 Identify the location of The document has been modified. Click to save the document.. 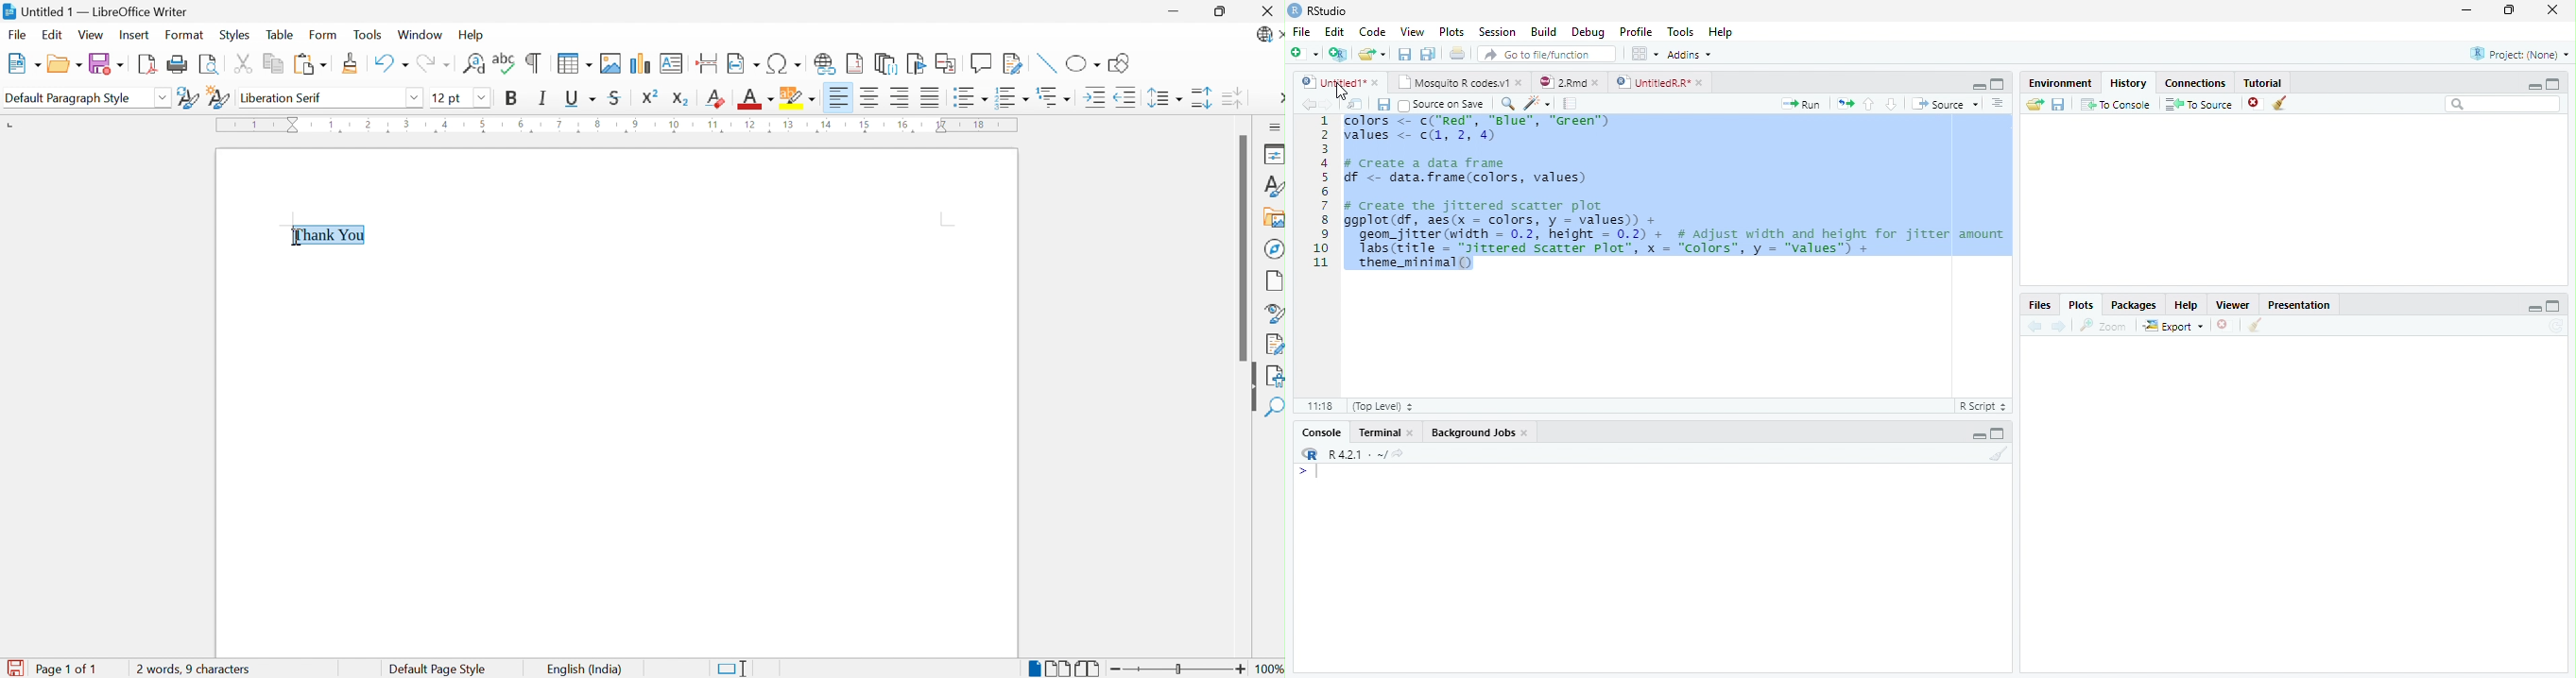
(14, 667).